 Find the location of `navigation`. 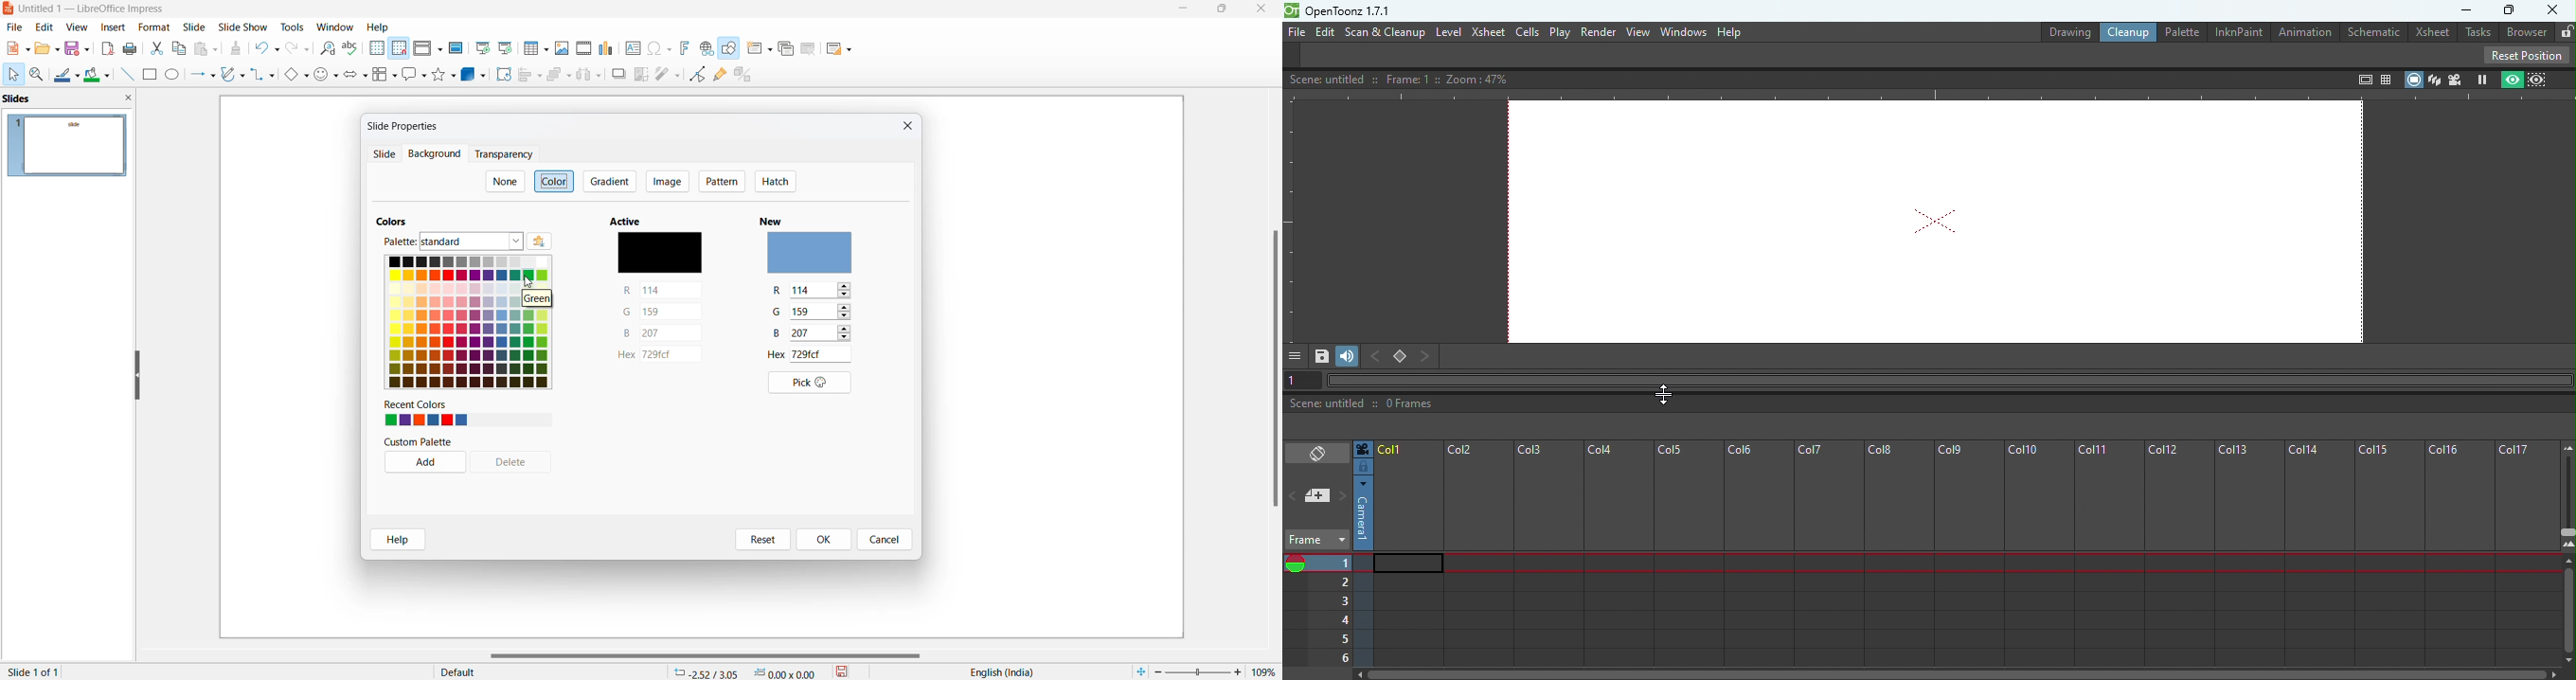

navigation is located at coordinates (667, 181).